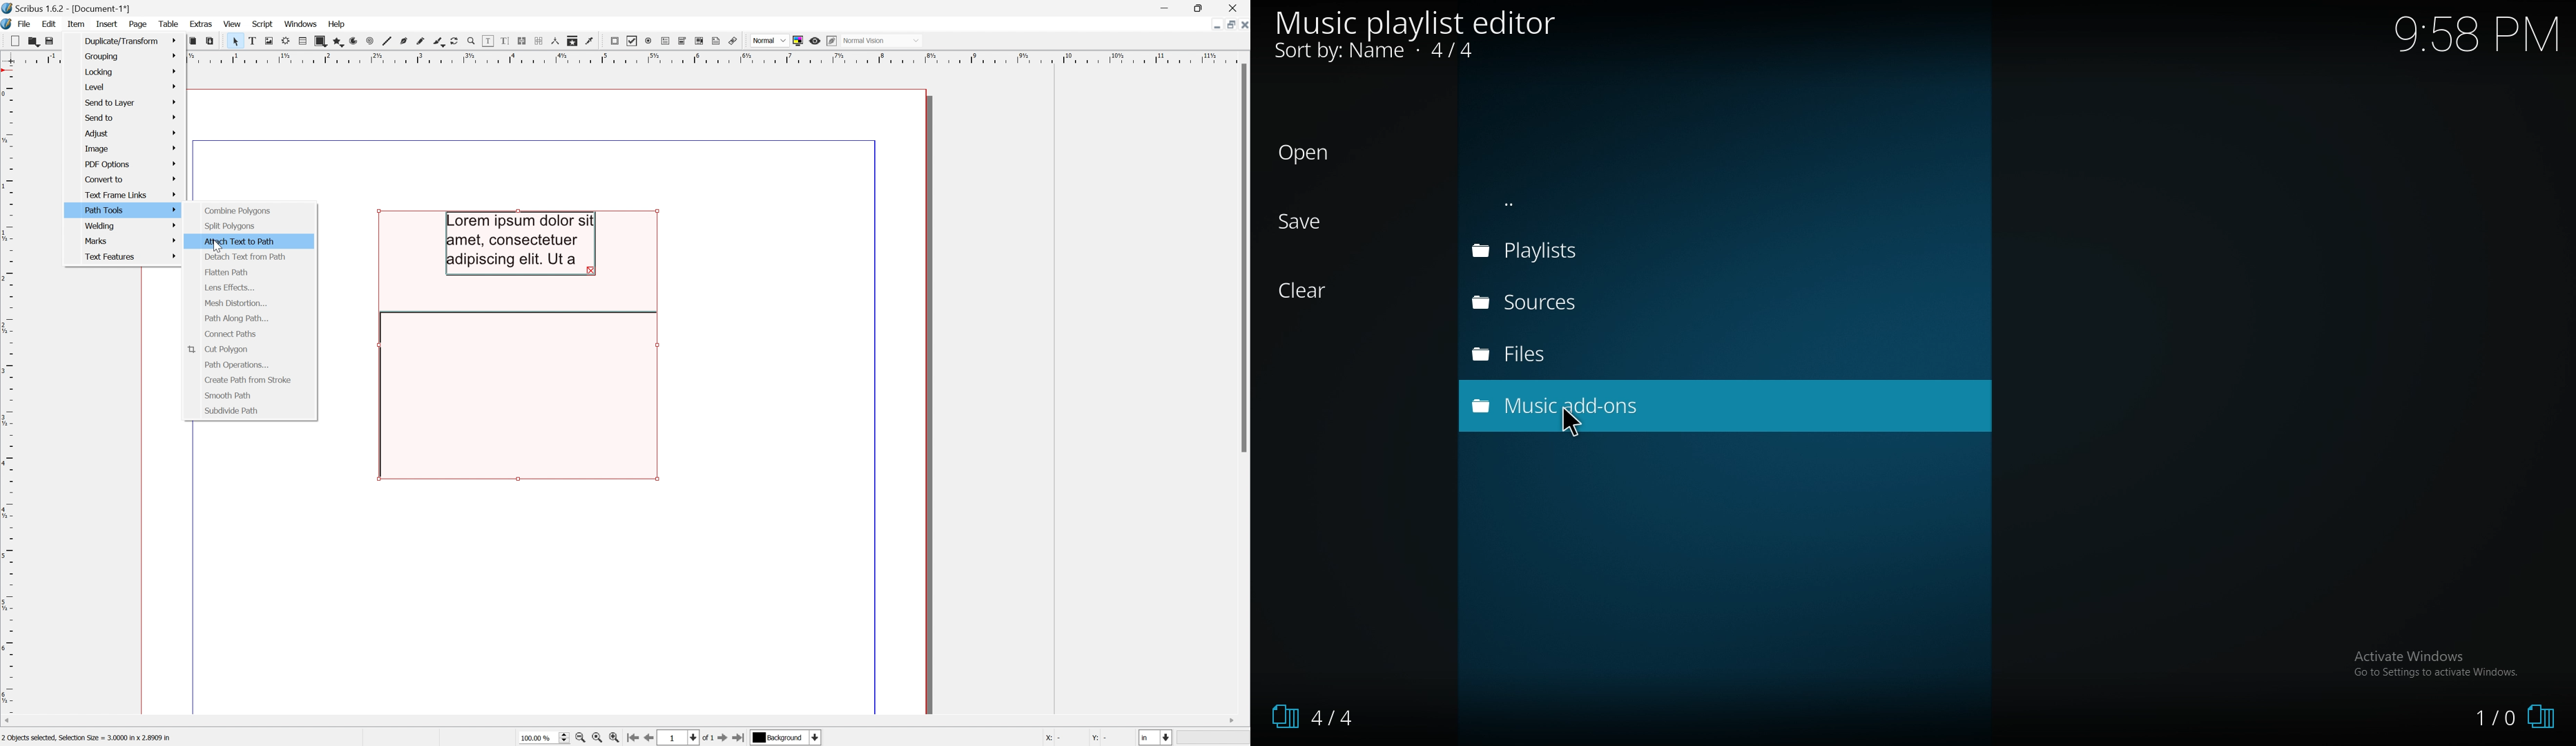  I want to click on Edit text with story editor, so click(503, 40).